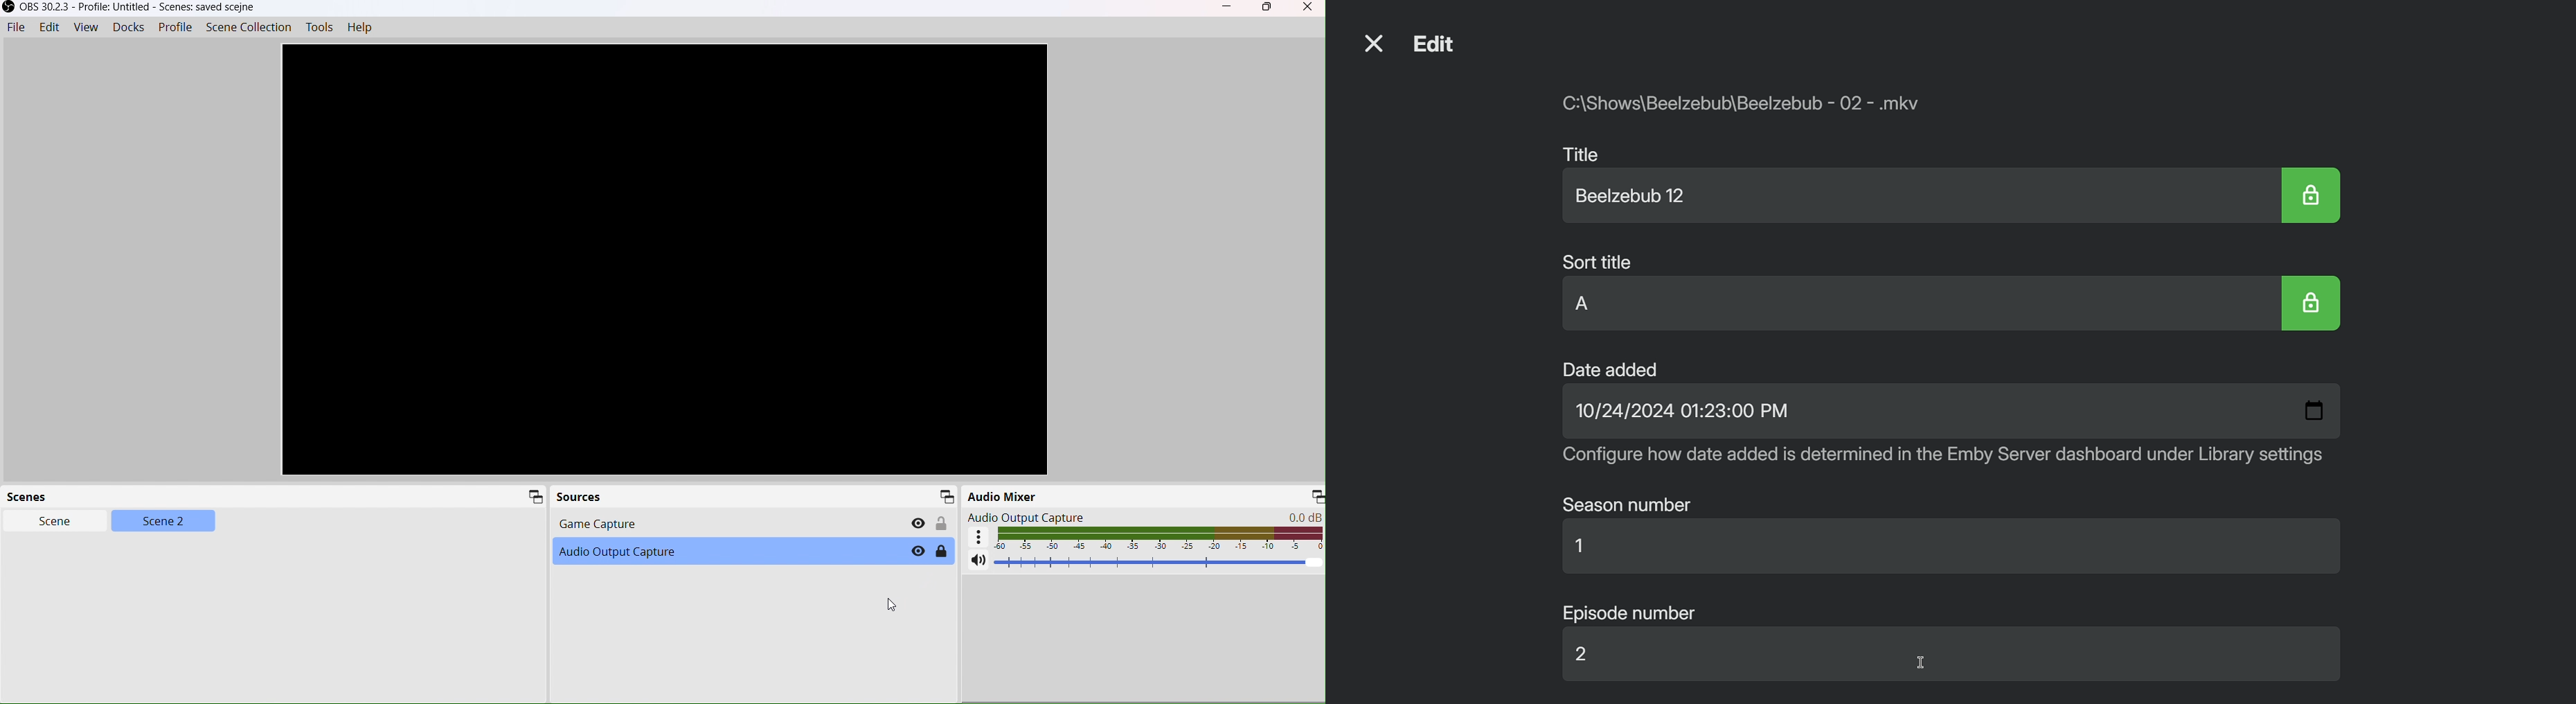  I want to click on Scene, so click(48, 523).